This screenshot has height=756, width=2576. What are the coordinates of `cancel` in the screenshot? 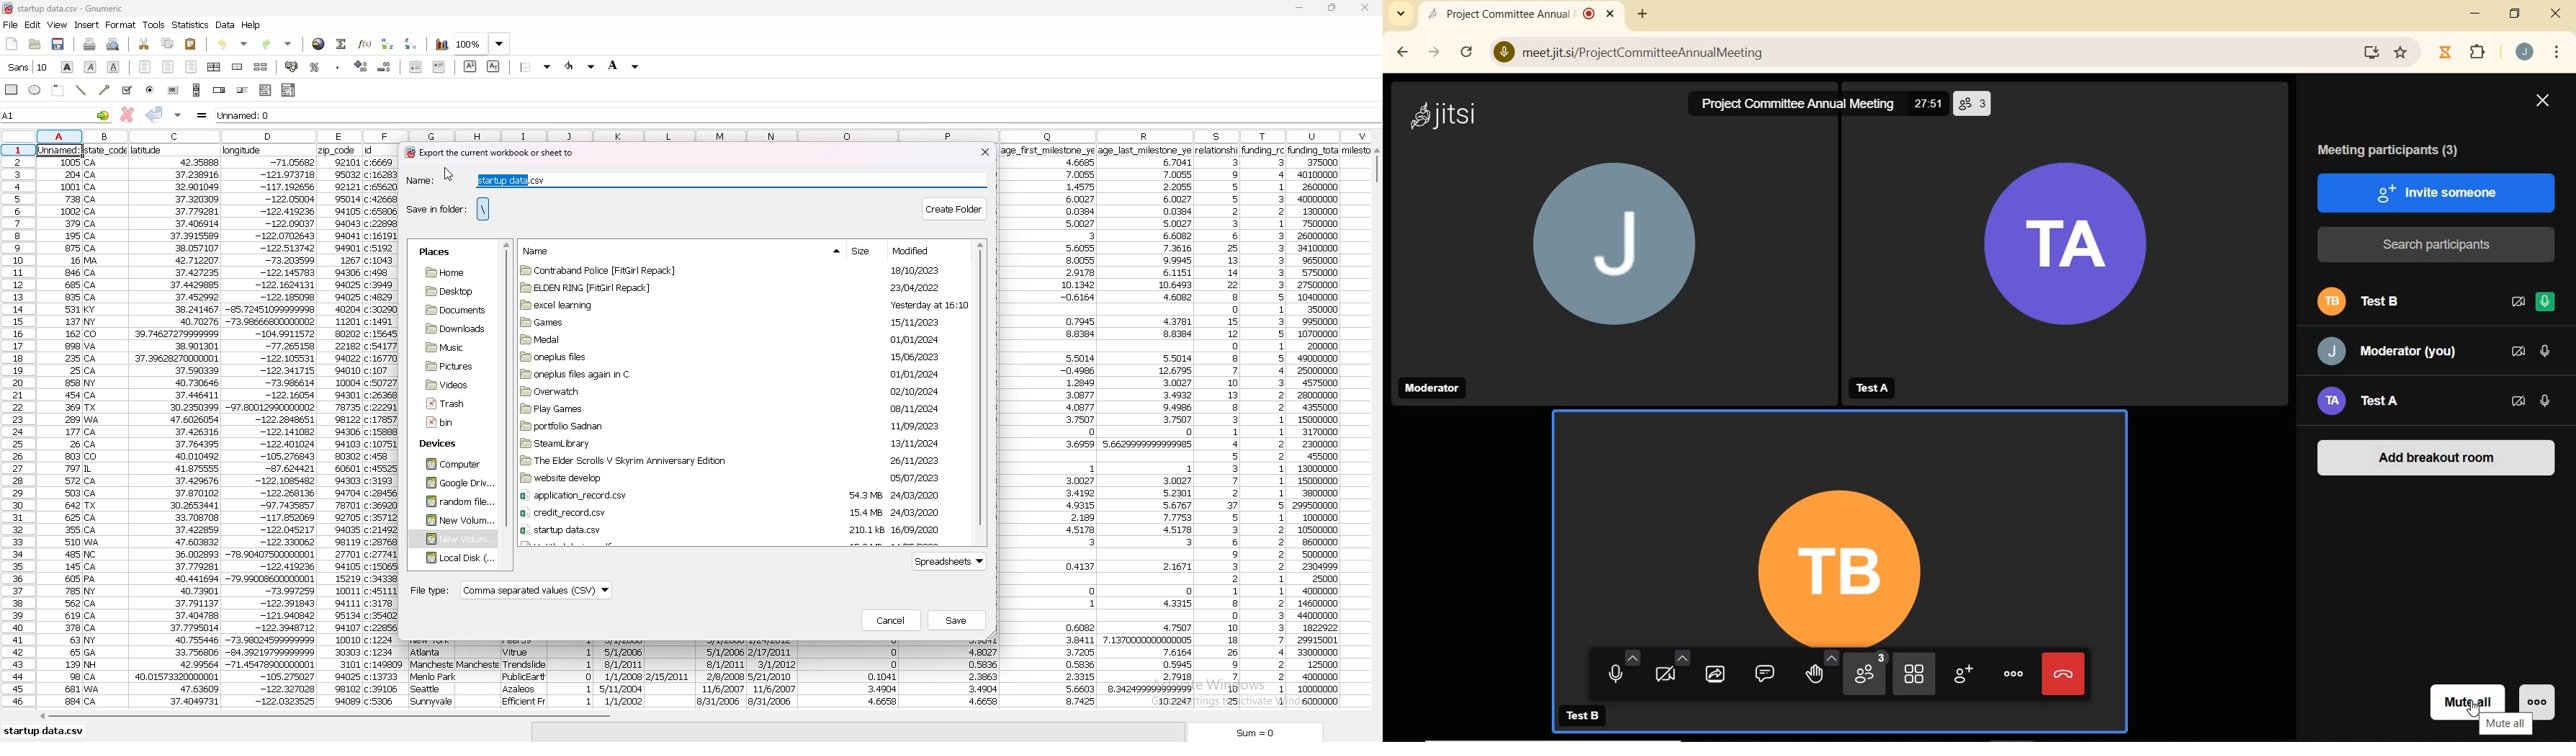 It's located at (891, 620).